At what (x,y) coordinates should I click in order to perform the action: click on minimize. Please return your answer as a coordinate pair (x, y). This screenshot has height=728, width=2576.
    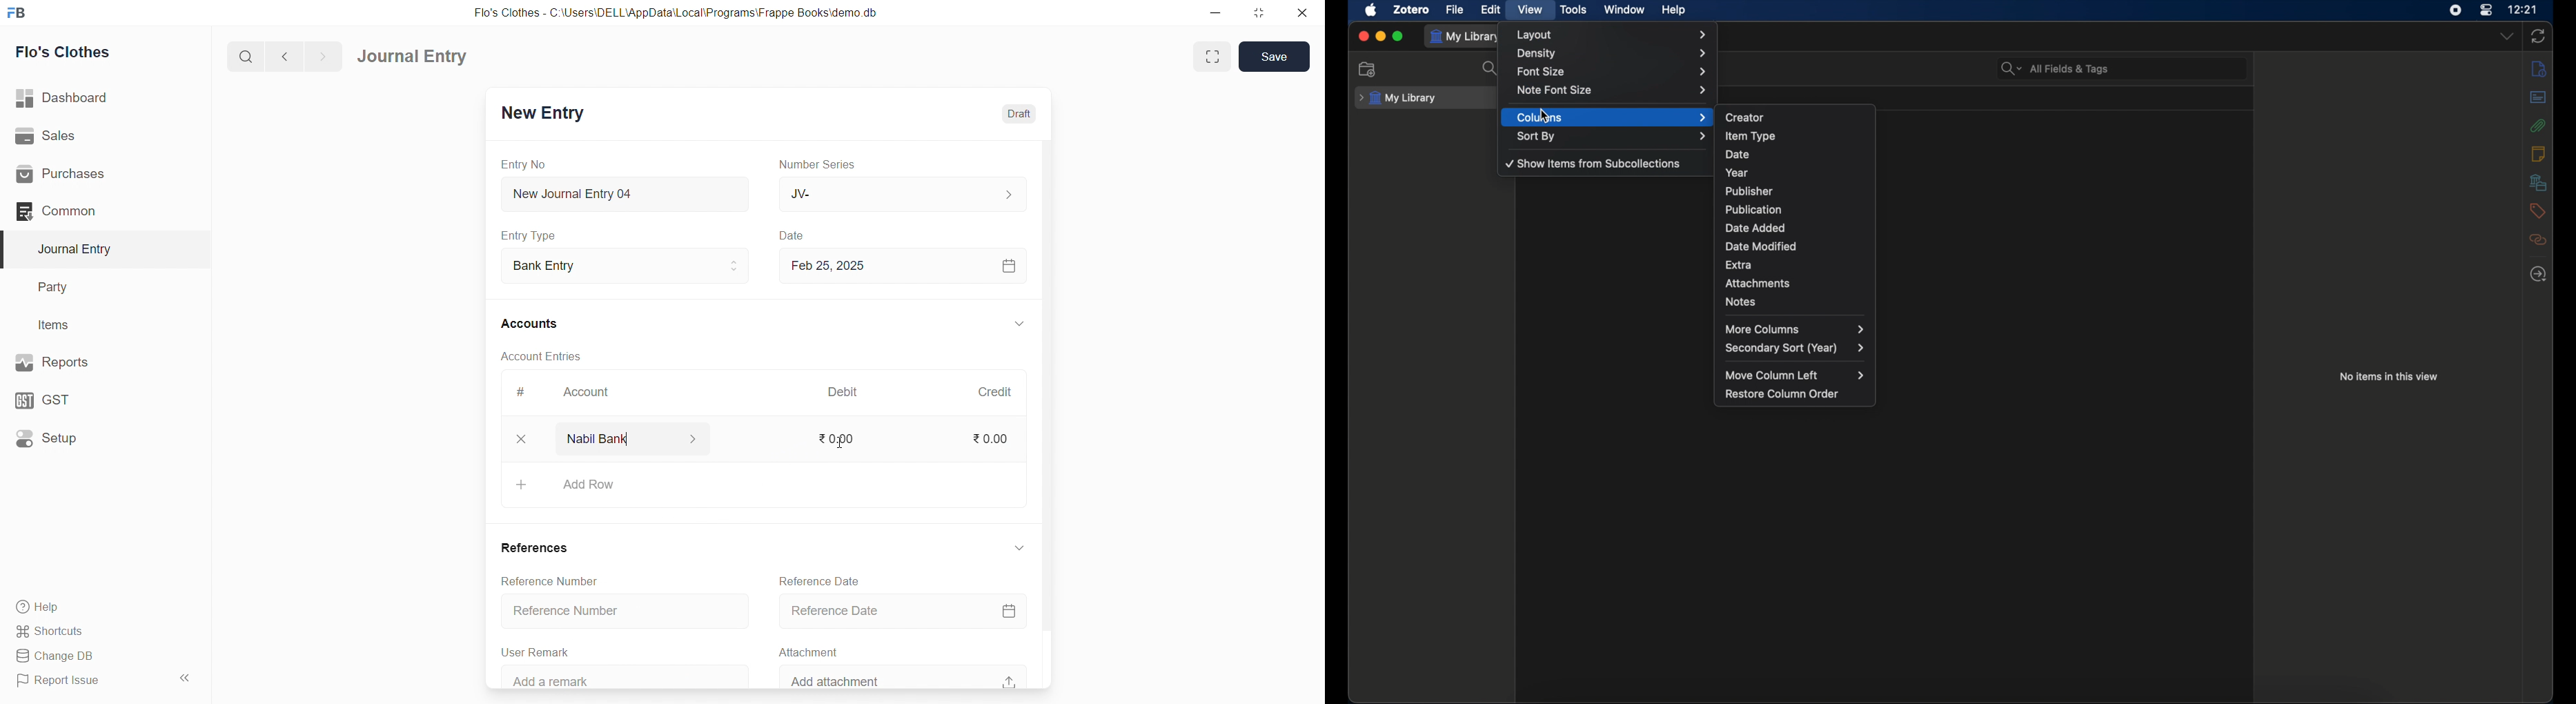
    Looking at the image, I should click on (1381, 37).